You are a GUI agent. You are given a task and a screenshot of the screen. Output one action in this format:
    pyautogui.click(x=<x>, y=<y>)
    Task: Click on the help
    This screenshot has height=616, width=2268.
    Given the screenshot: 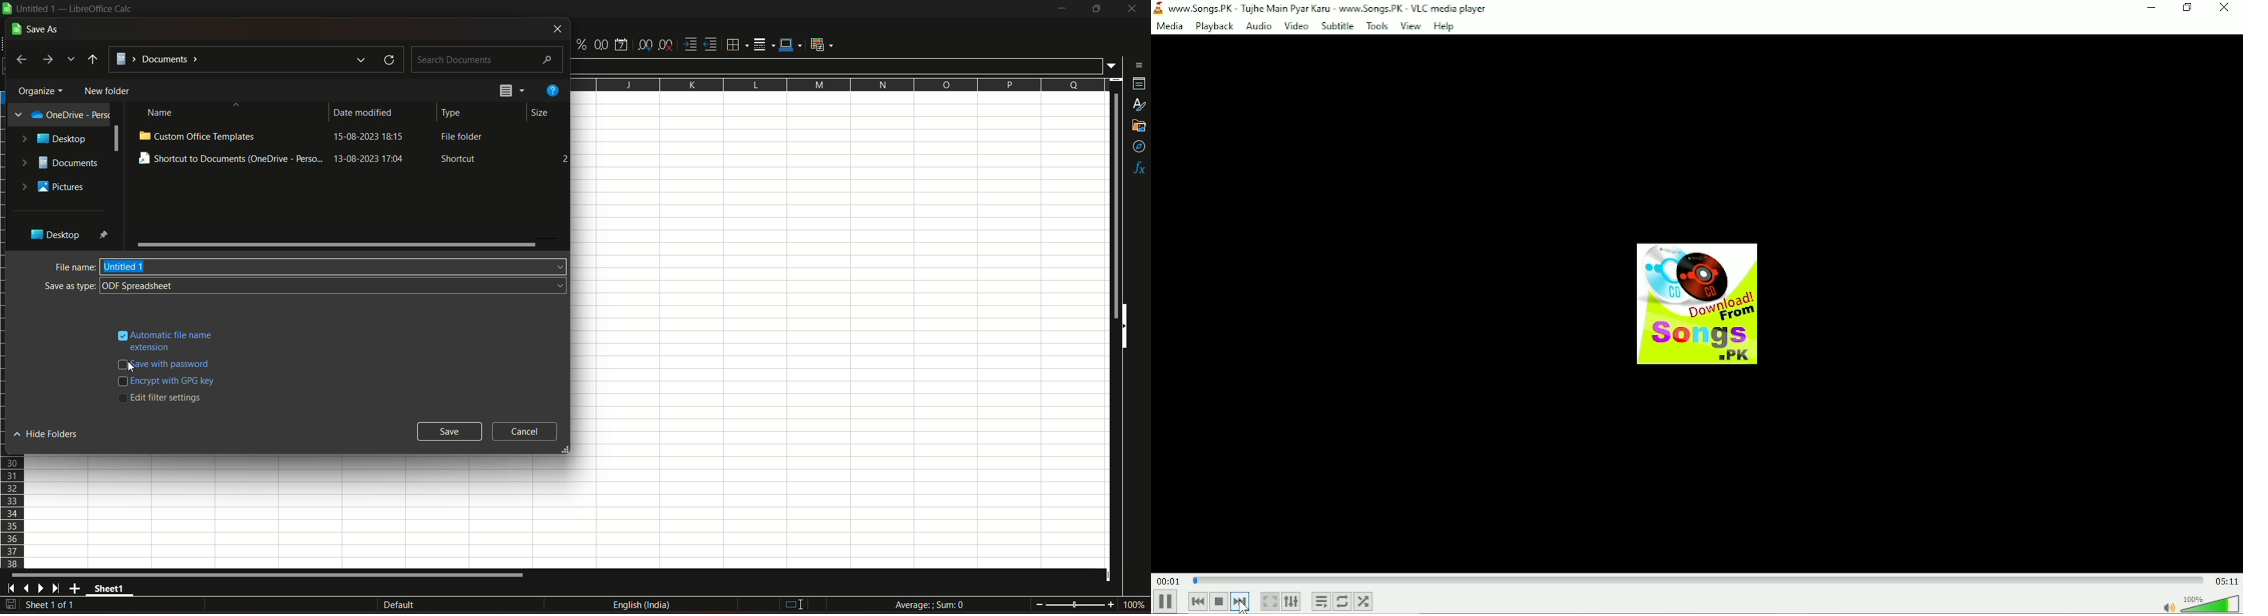 What is the action you would take?
    pyautogui.click(x=551, y=91)
    